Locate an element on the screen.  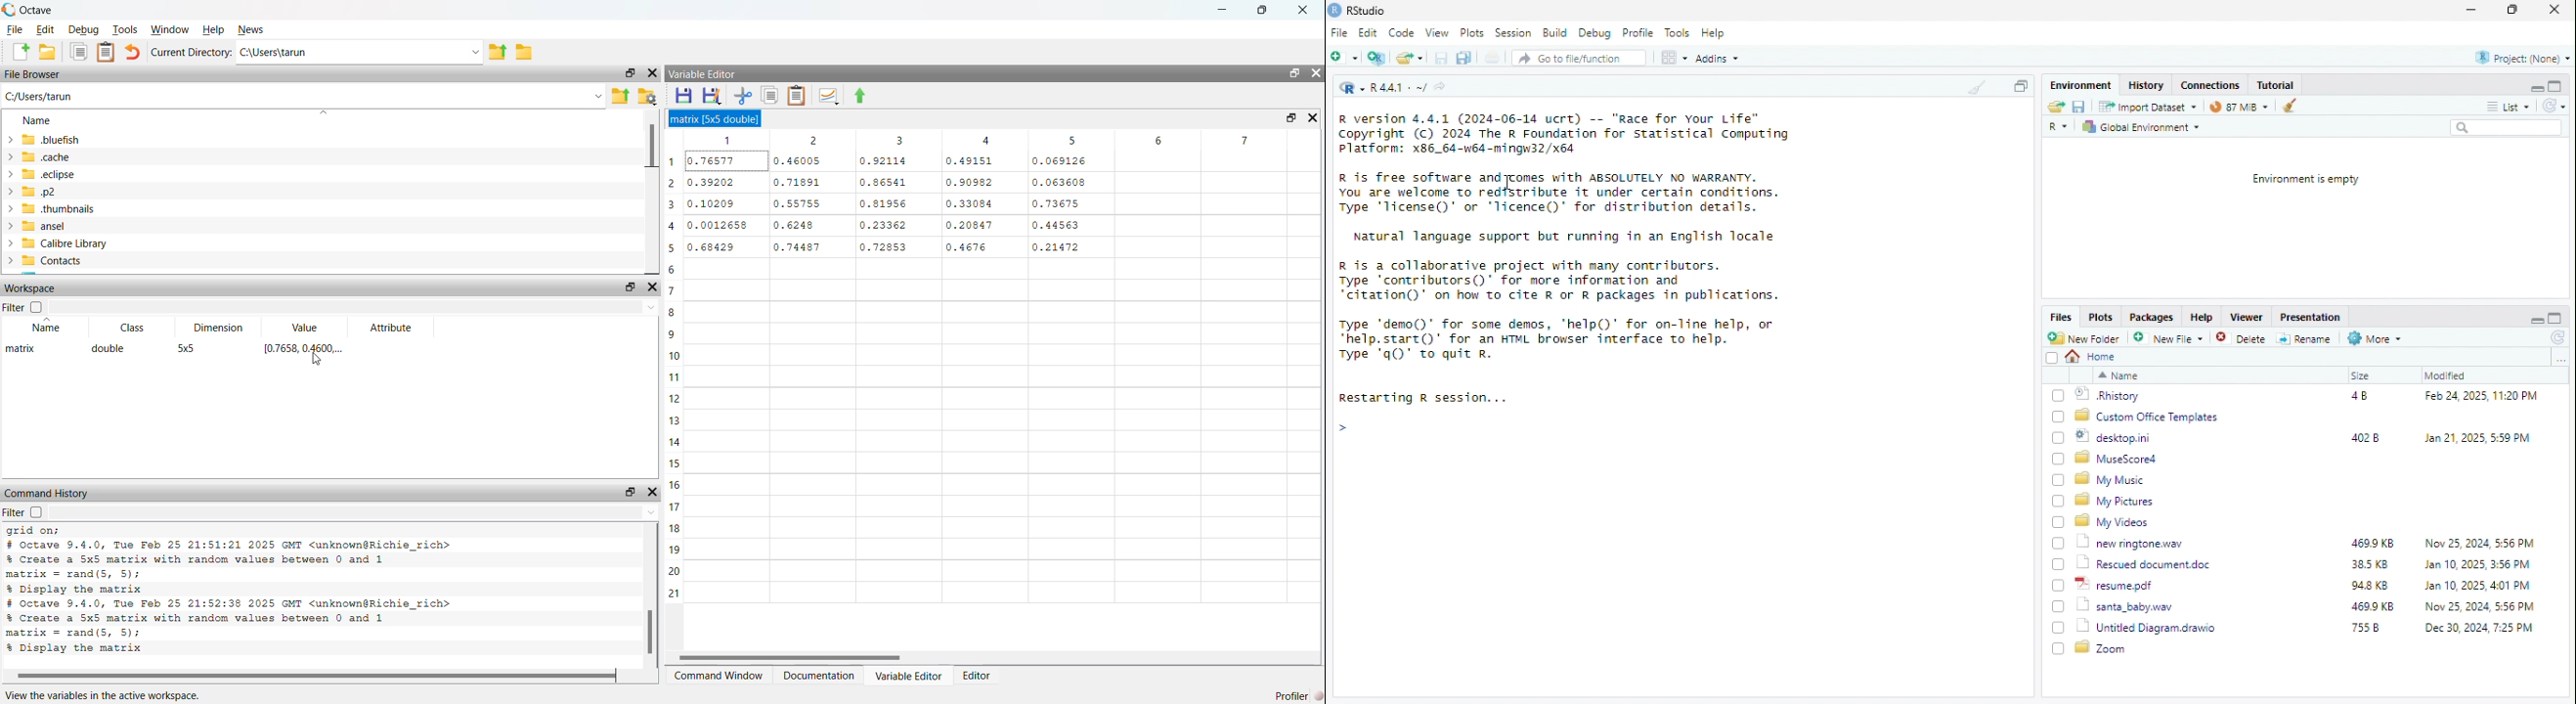
Viewer is located at coordinates (2248, 316).